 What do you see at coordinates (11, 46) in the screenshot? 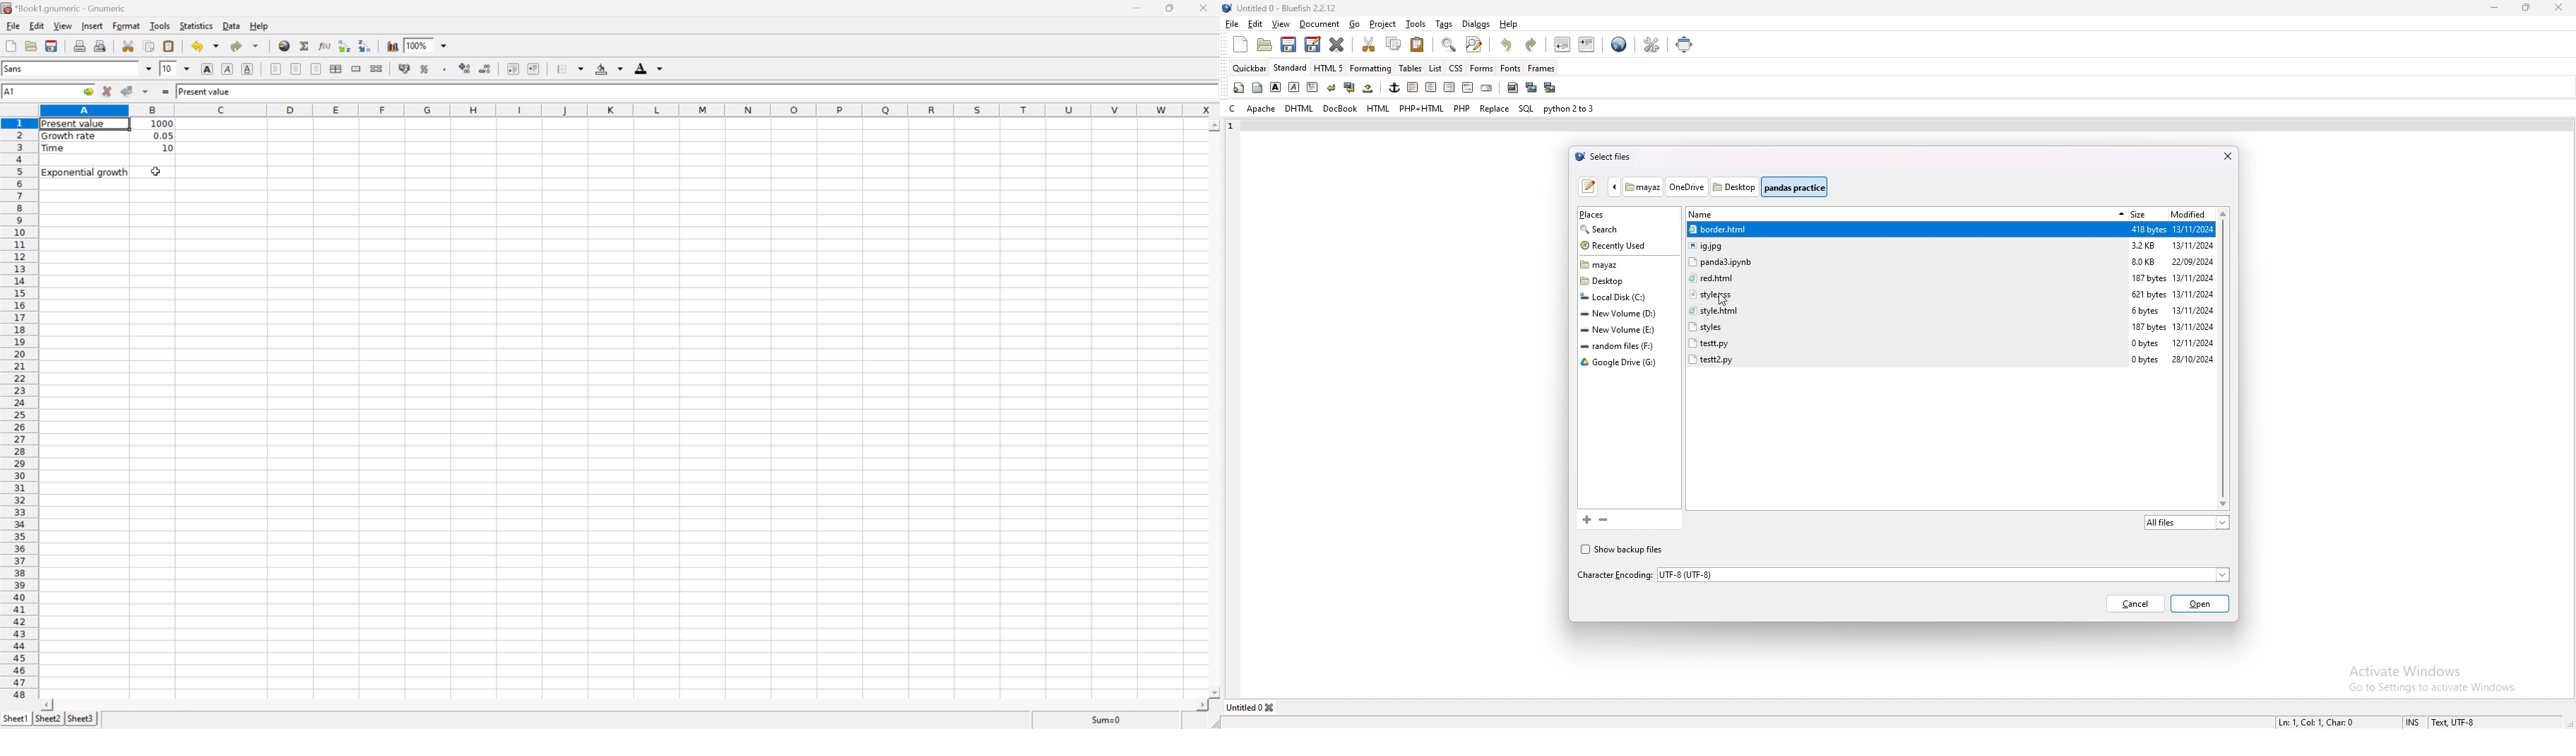
I see `Create a new workbook` at bounding box center [11, 46].